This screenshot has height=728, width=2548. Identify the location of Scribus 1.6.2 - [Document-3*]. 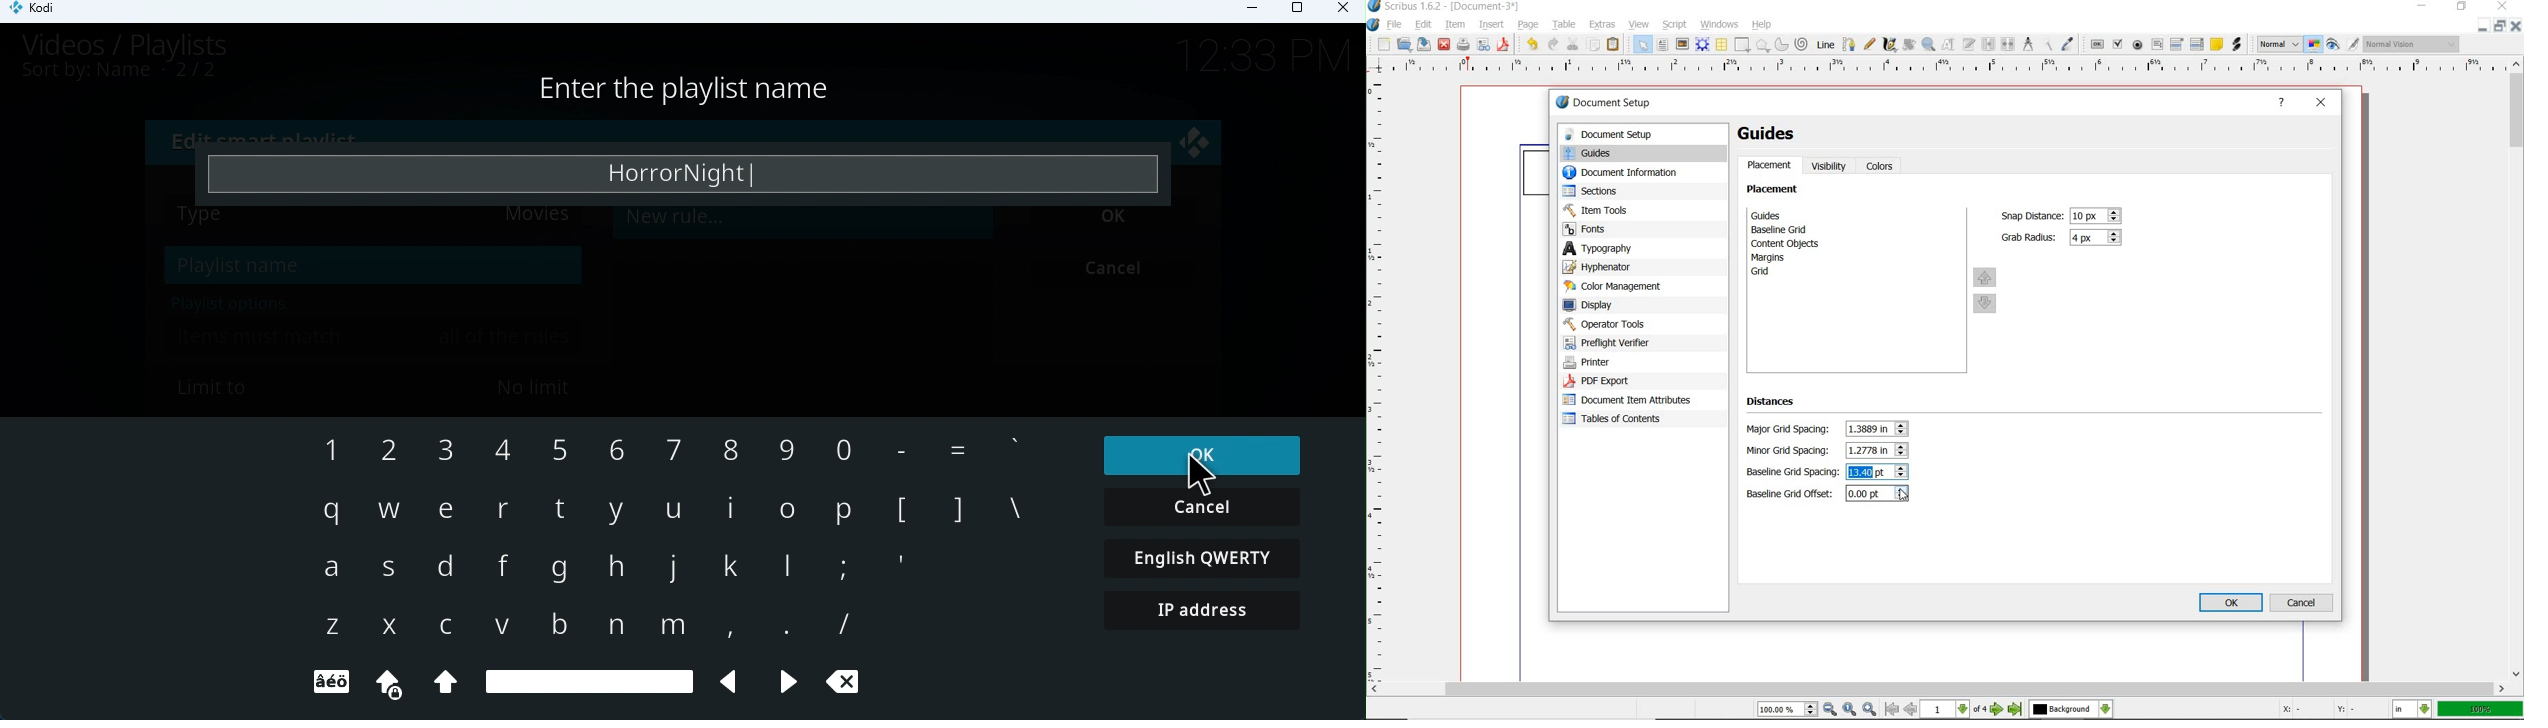
(1444, 7).